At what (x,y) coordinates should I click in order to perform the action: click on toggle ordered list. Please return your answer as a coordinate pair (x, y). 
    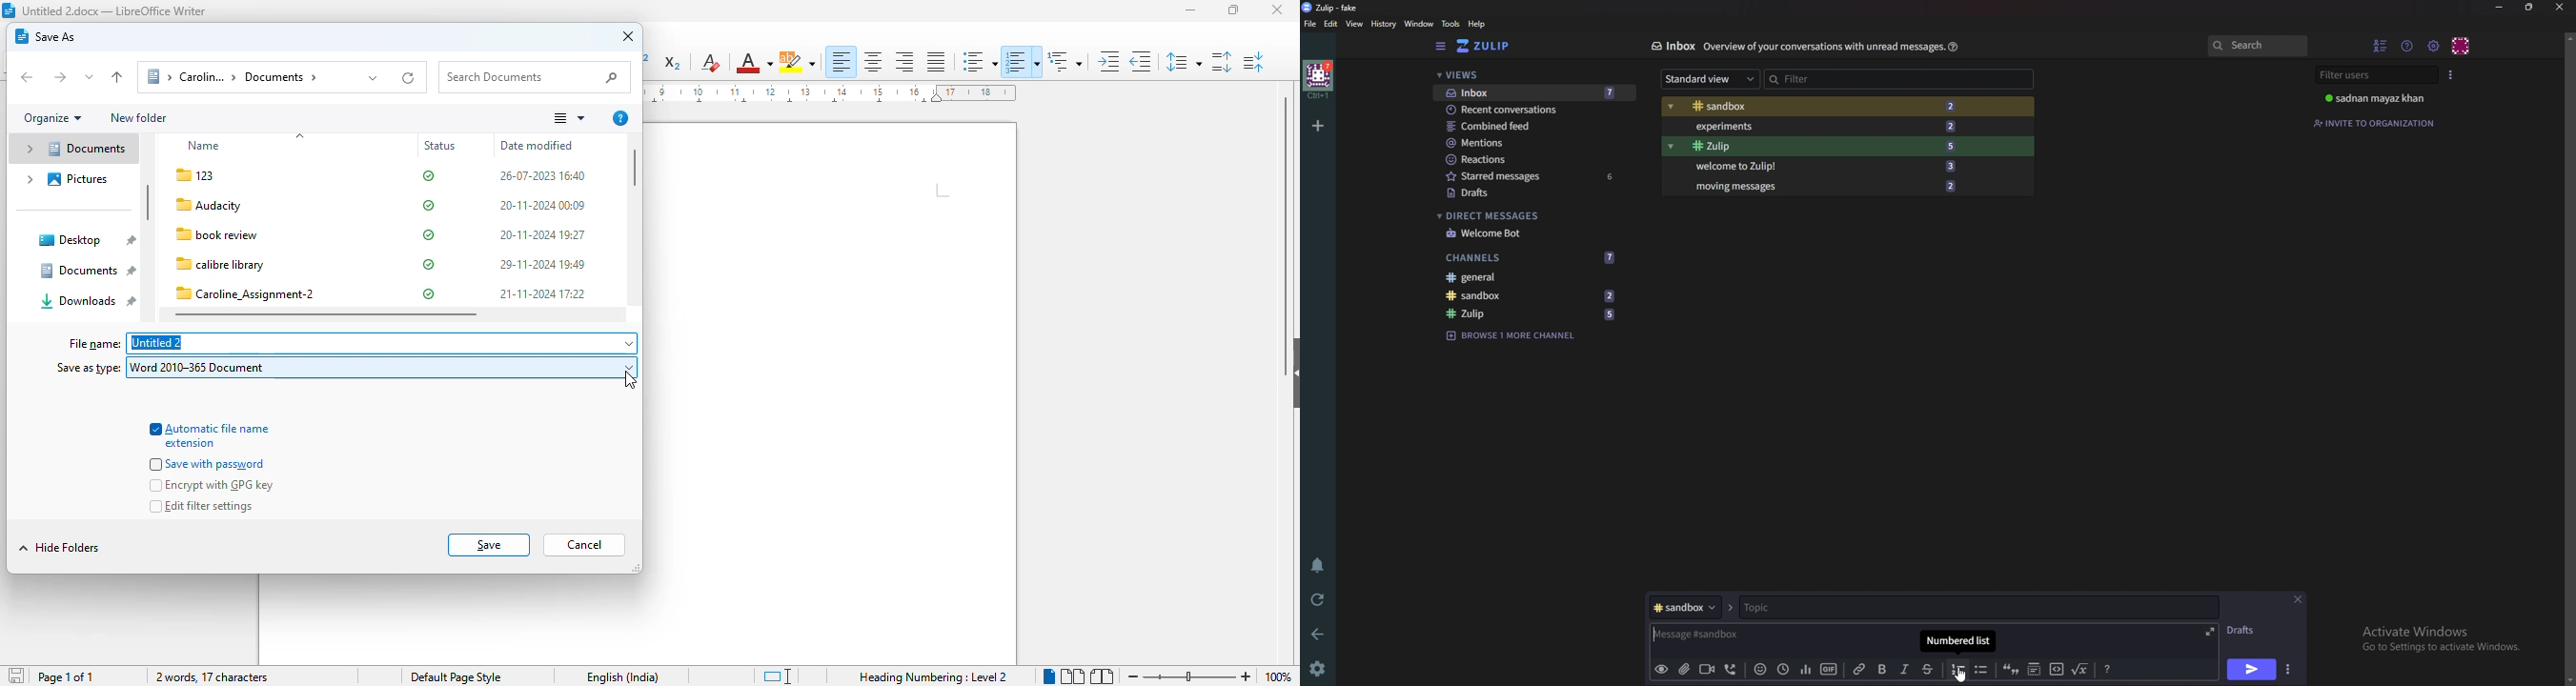
    Looking at the image, I should click on (1022, 62).